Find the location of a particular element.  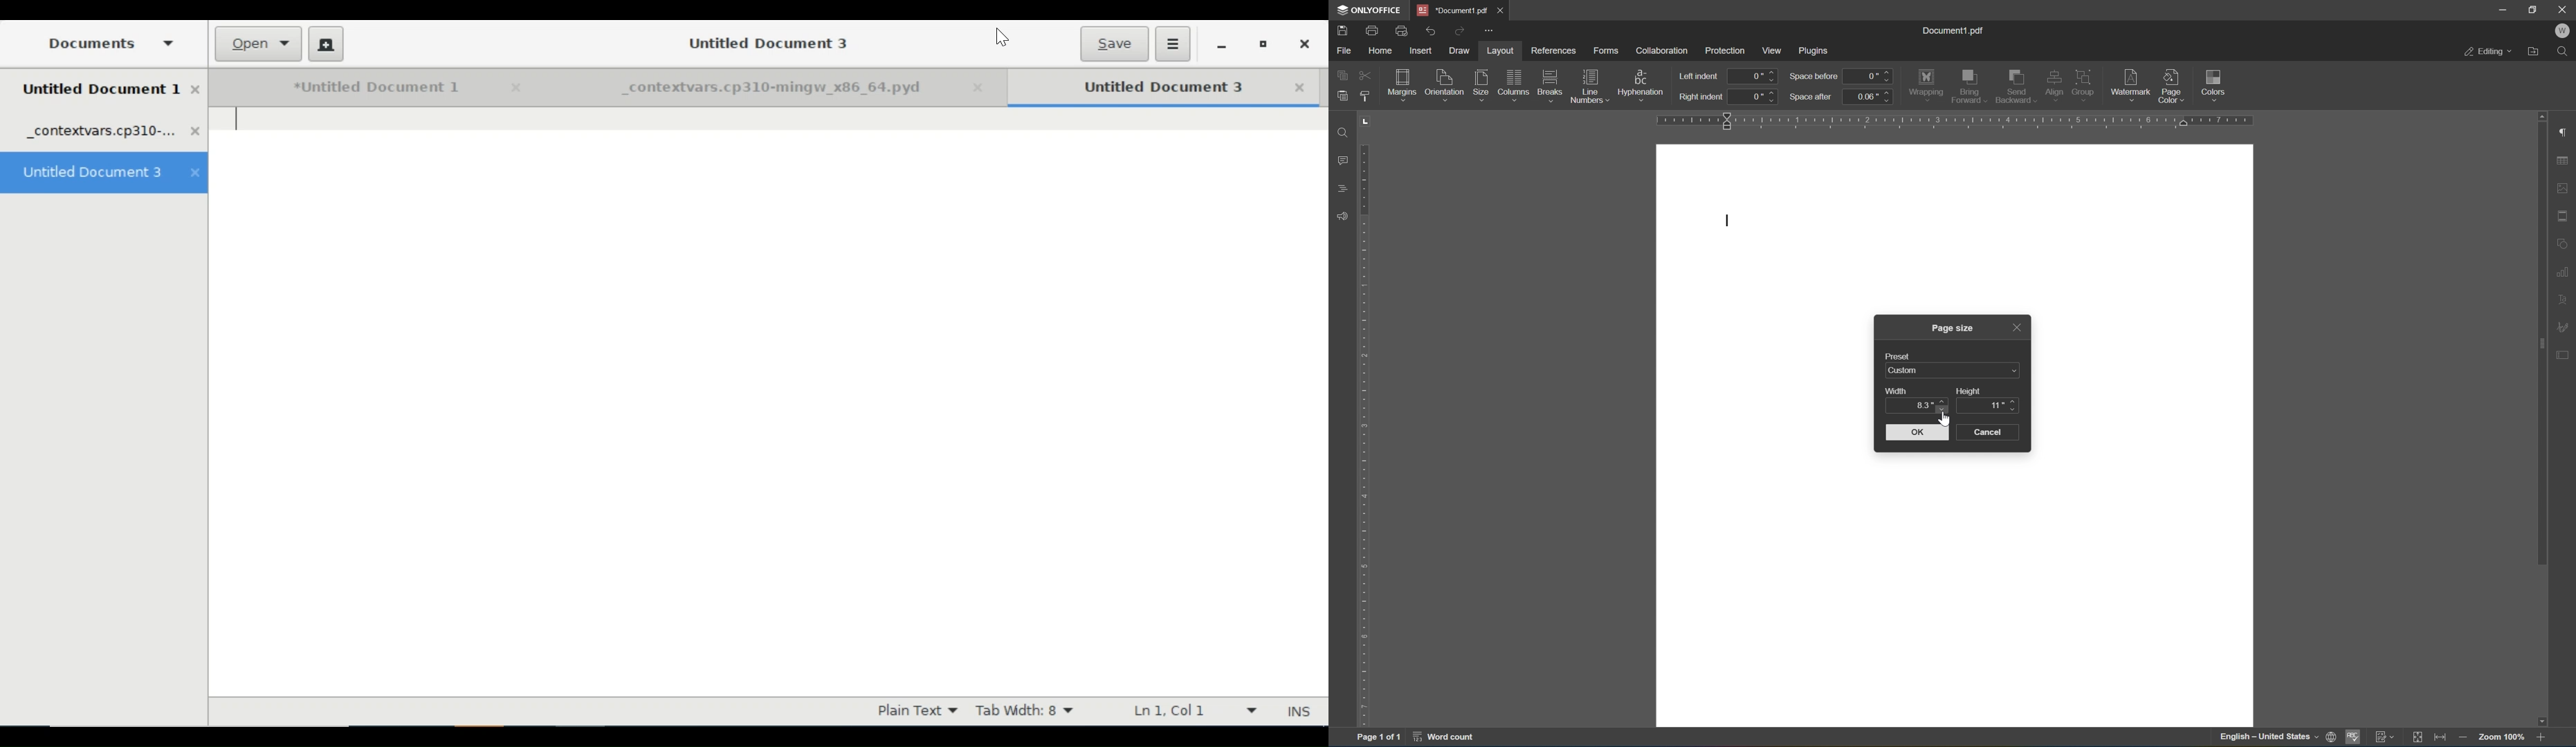

layout is located at coordinates (1499, 49).